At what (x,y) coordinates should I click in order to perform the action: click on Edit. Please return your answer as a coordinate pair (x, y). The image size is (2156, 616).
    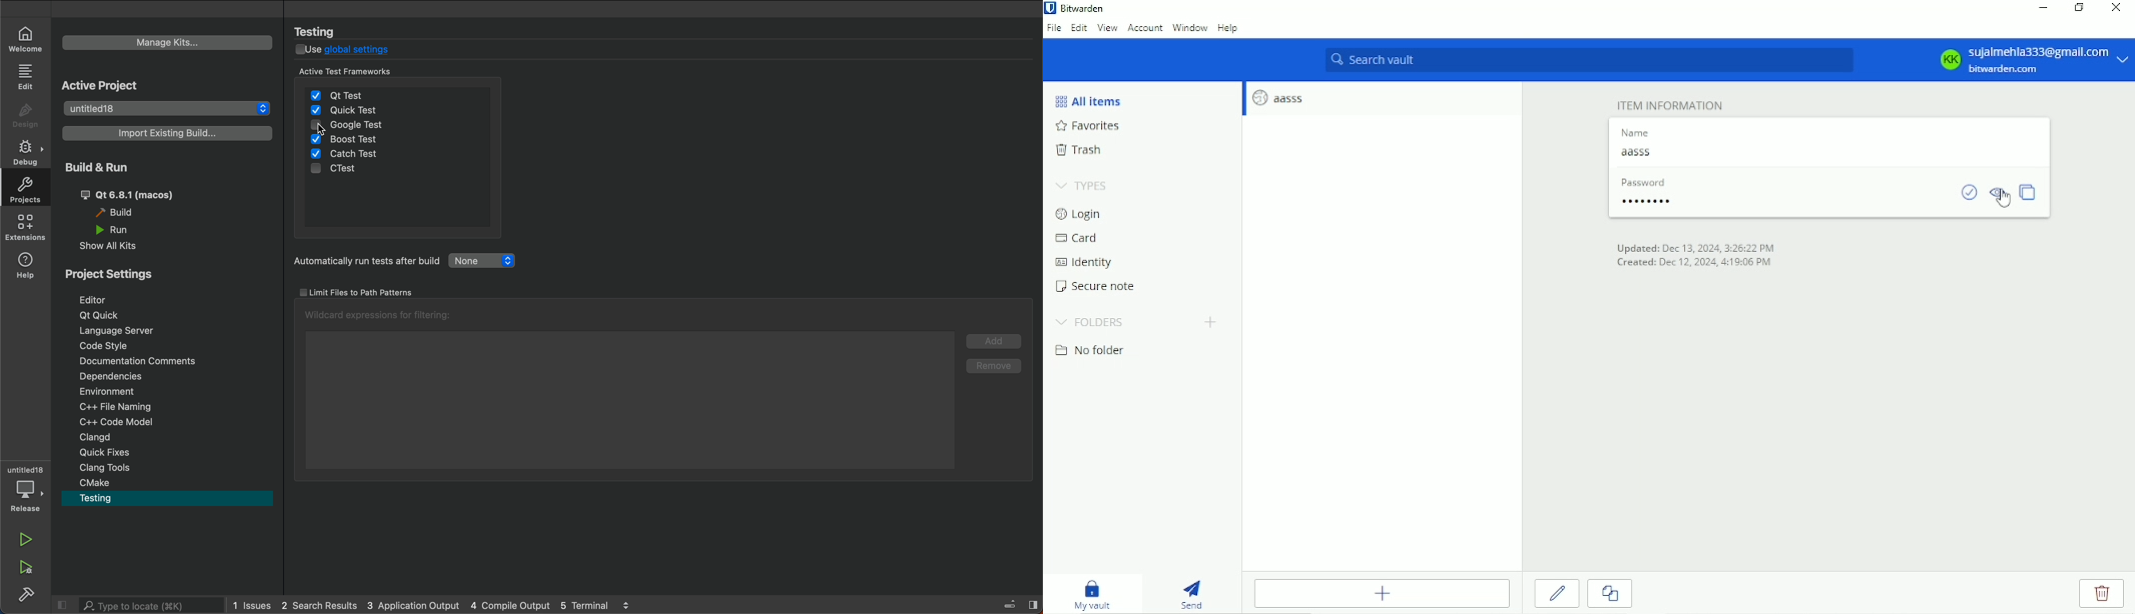
    Looking at the image, I should click on (1079, 28).